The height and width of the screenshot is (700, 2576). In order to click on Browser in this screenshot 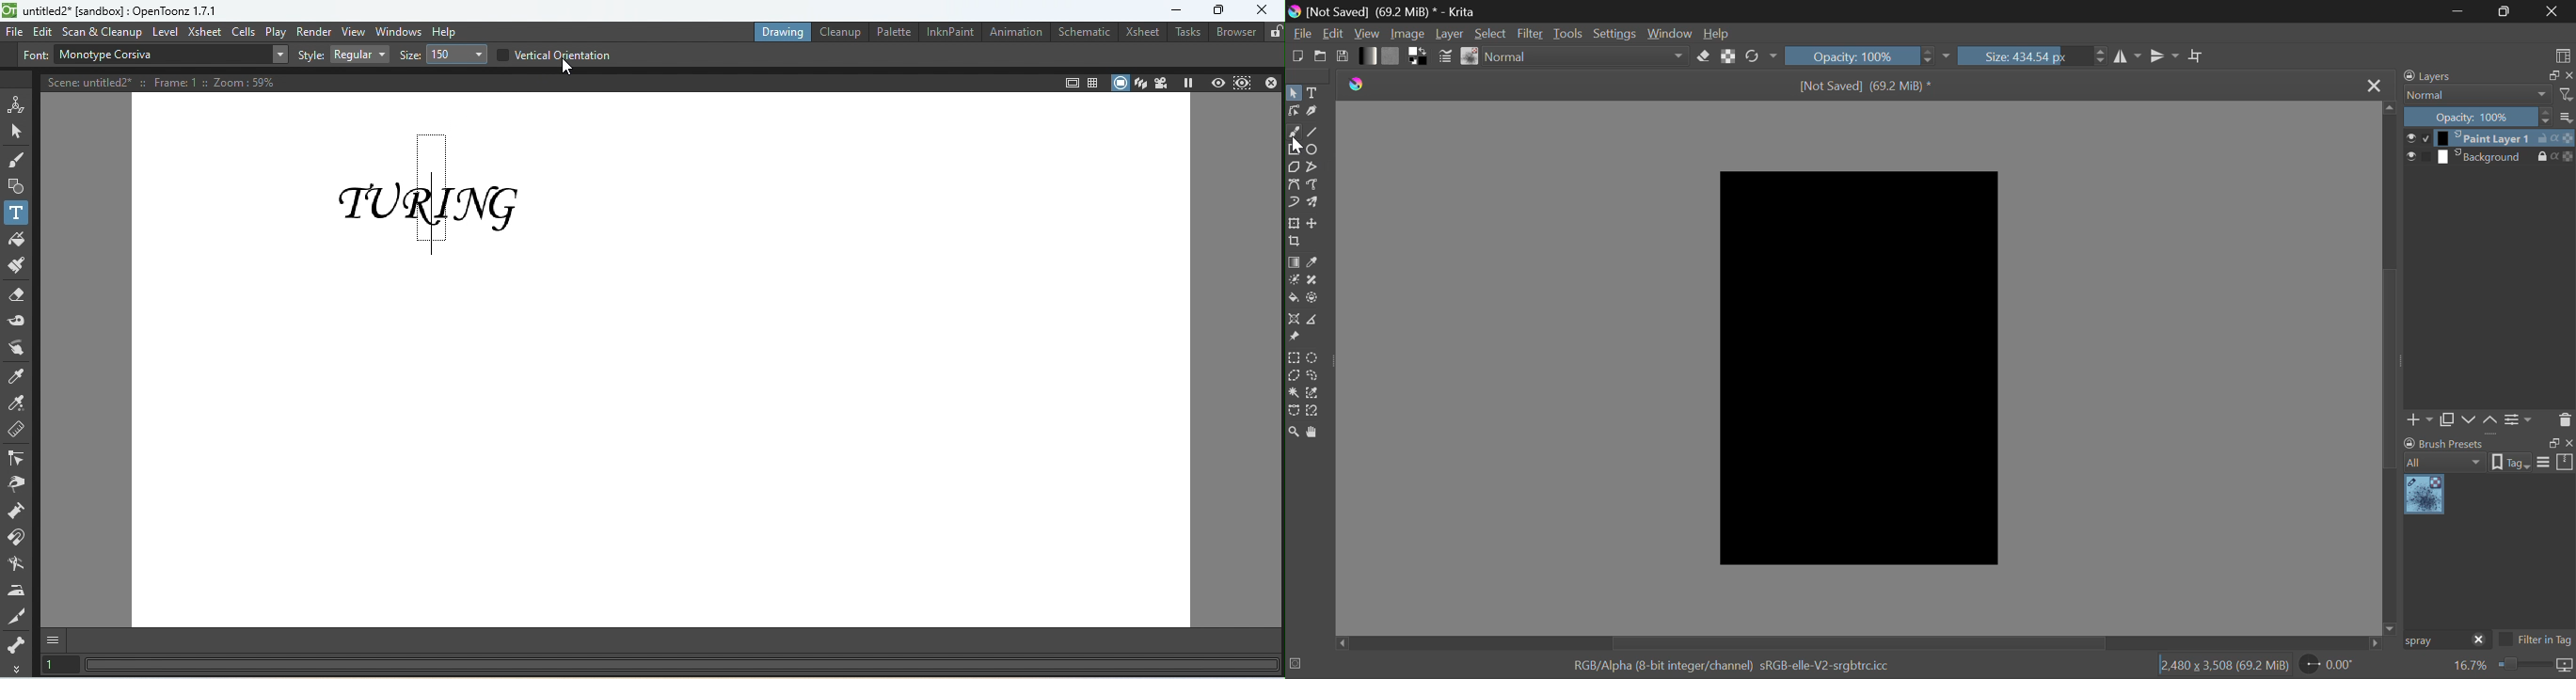, I will do `click(1233, 33)`.